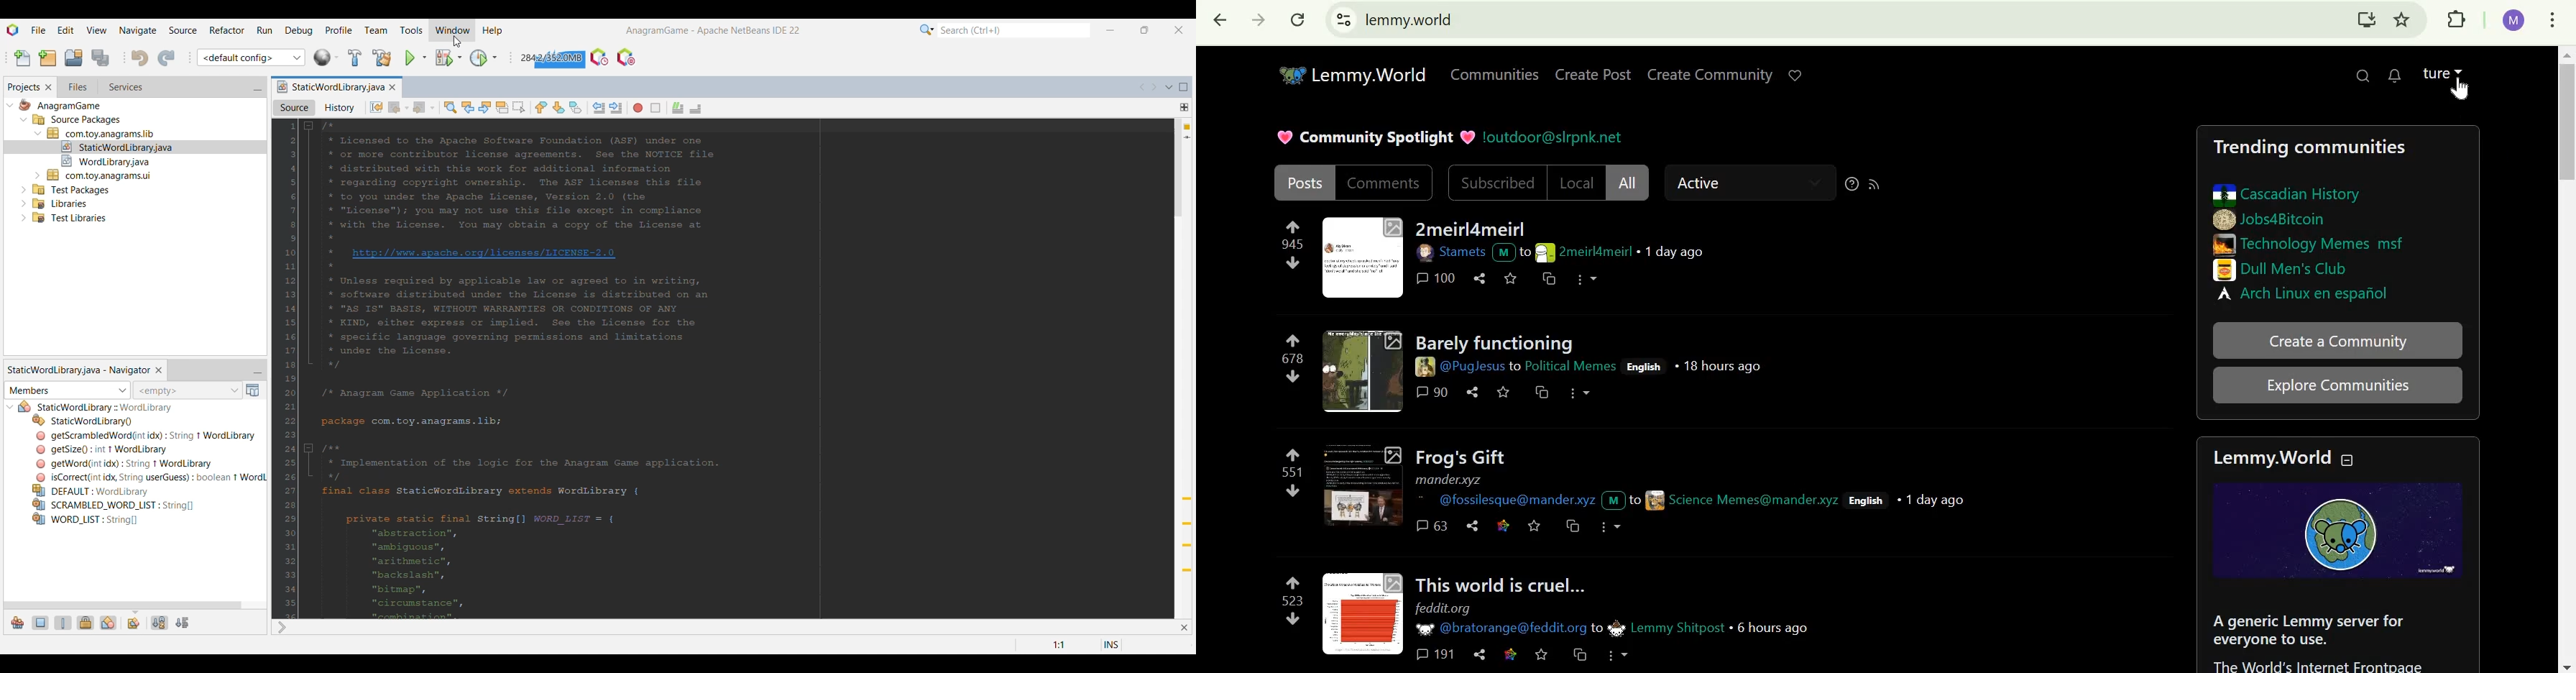 This screenshot has height=700, width=2576. What do you see at coordinates (2403, 19) in the screenshot?
I see `bookmark this tab` at bounding box center [2403, 19].